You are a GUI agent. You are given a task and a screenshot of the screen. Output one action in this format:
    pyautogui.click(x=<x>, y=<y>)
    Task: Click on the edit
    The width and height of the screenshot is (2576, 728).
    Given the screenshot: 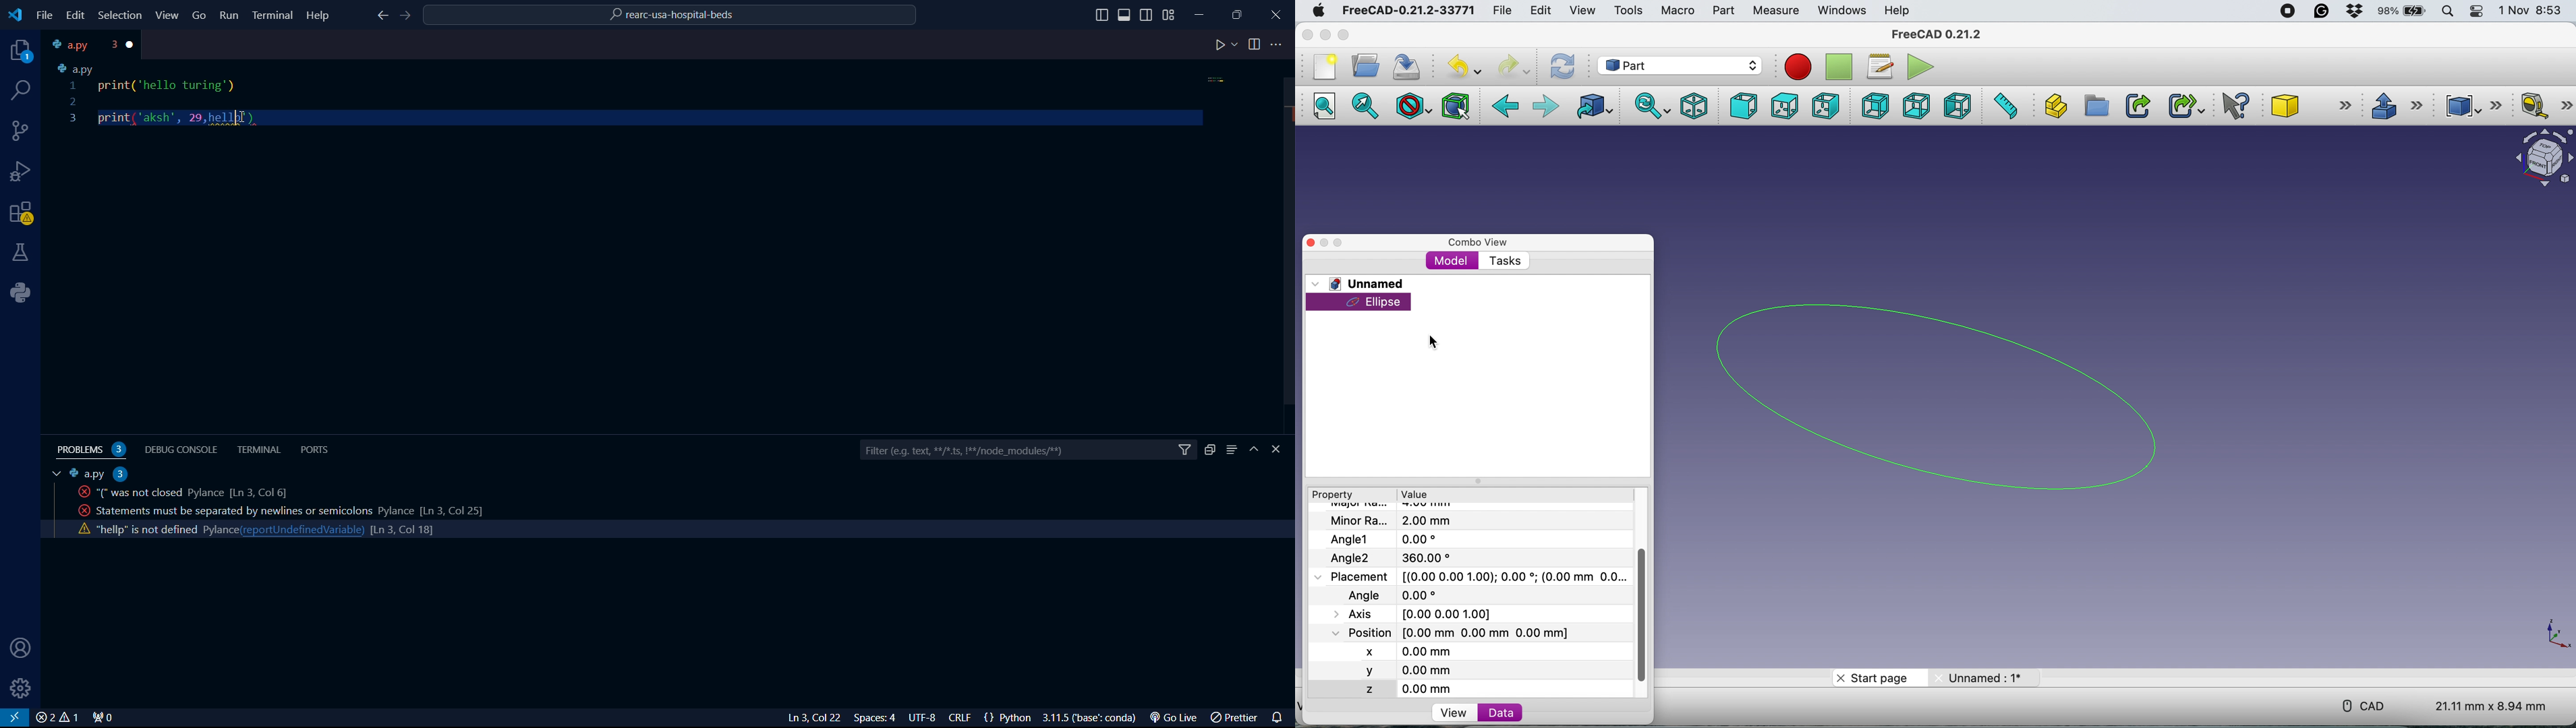 What is the action you would take?
    pyautogui.click(x=1540, y=12)
    